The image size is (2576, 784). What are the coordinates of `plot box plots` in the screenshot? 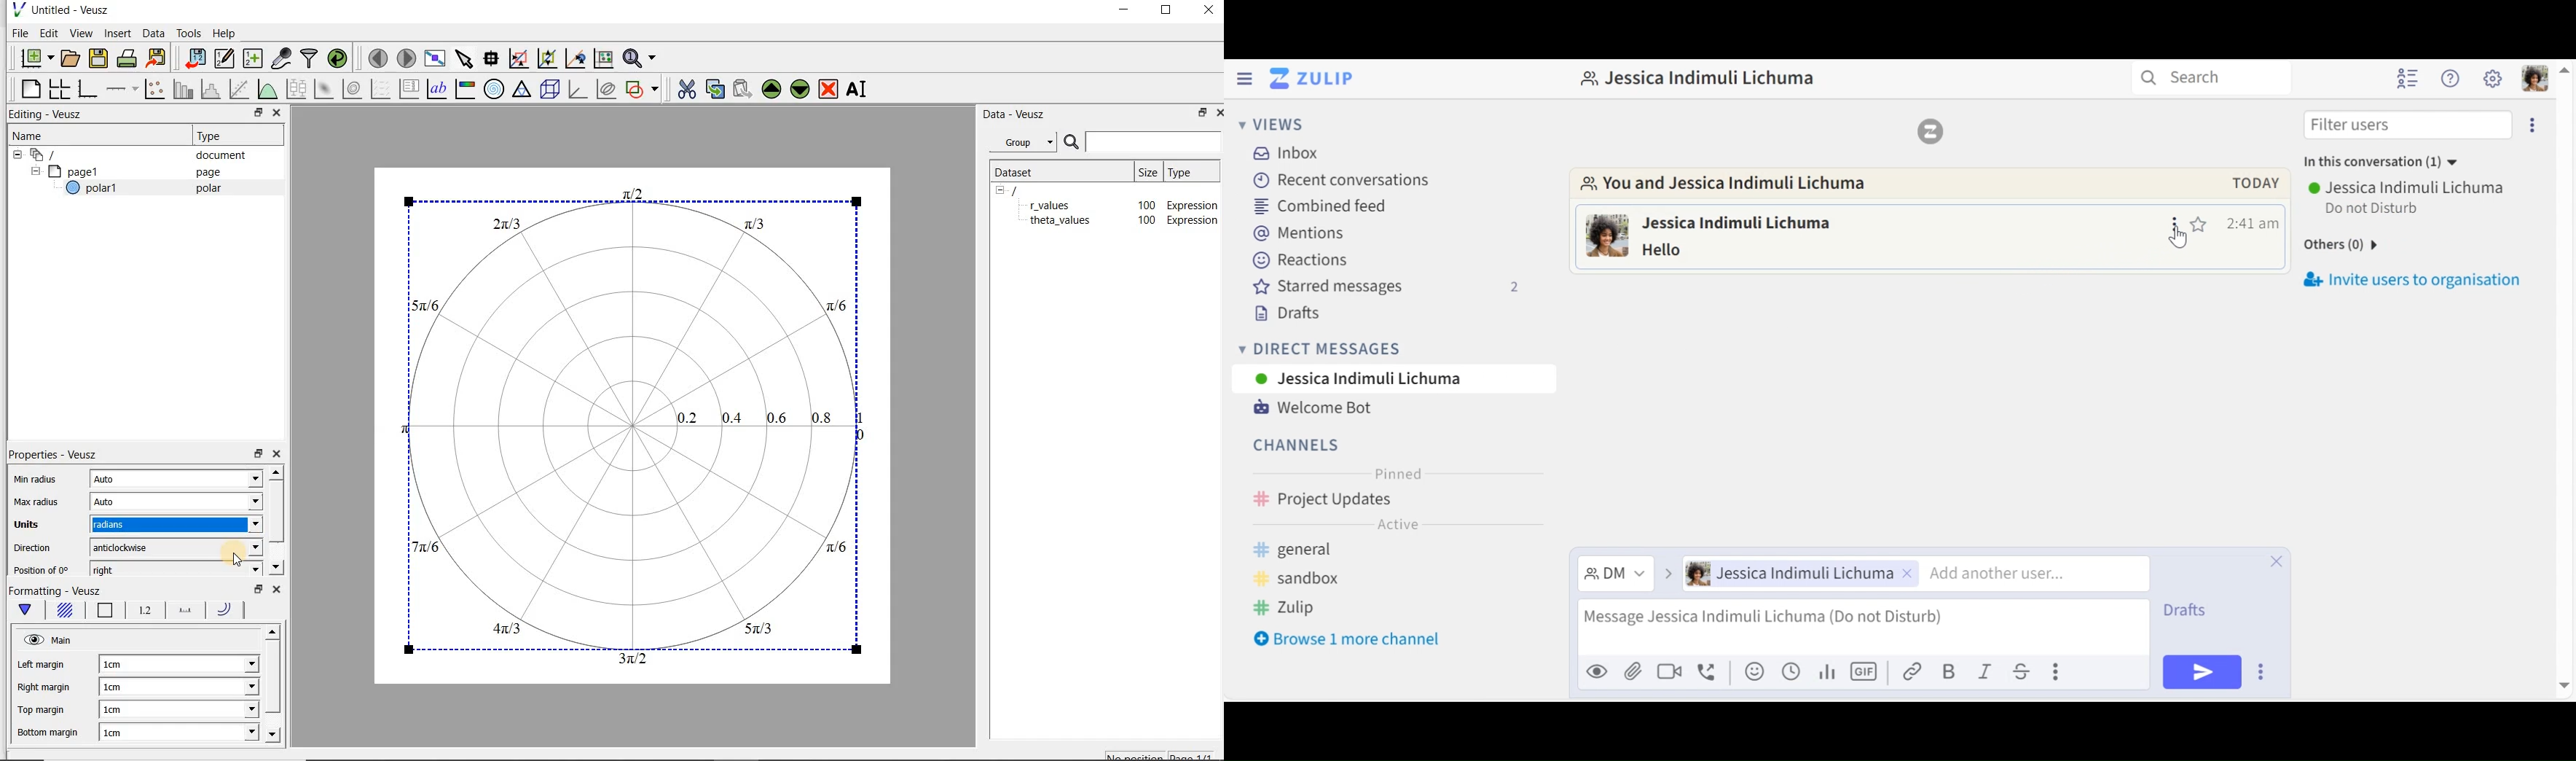 It's located at (296, 90).